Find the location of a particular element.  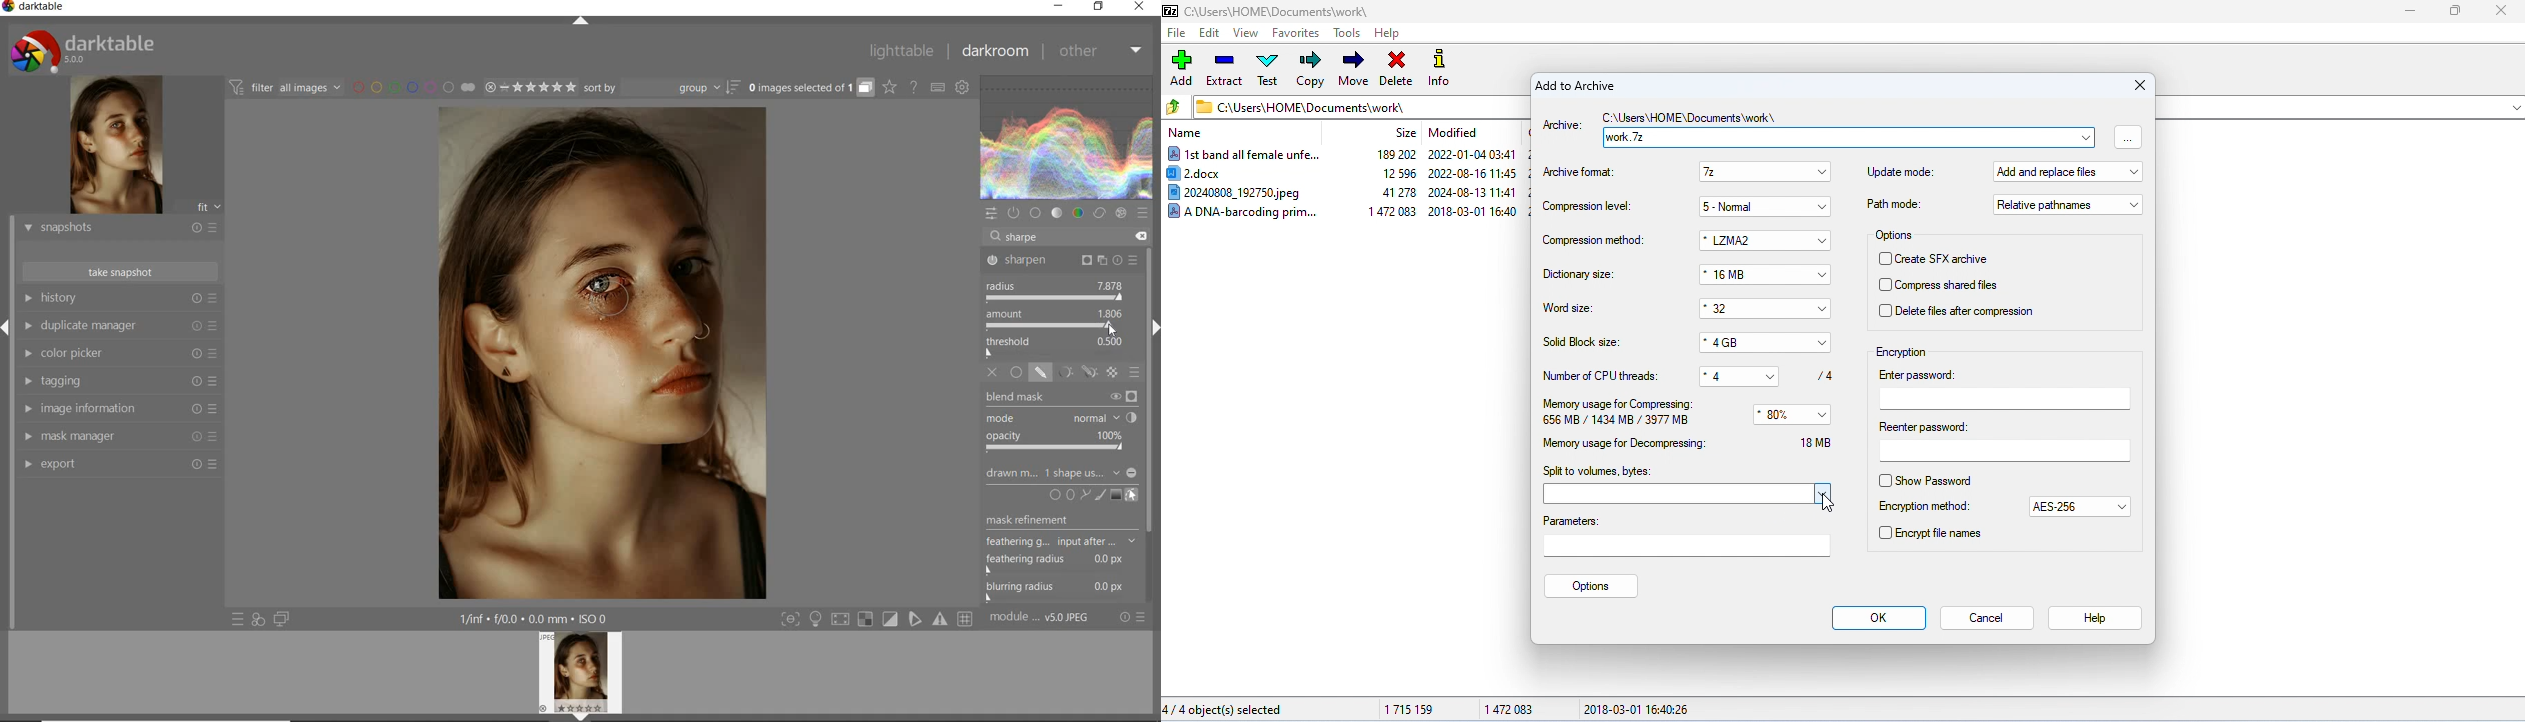

favorites is located at coordinates (1297, 32).